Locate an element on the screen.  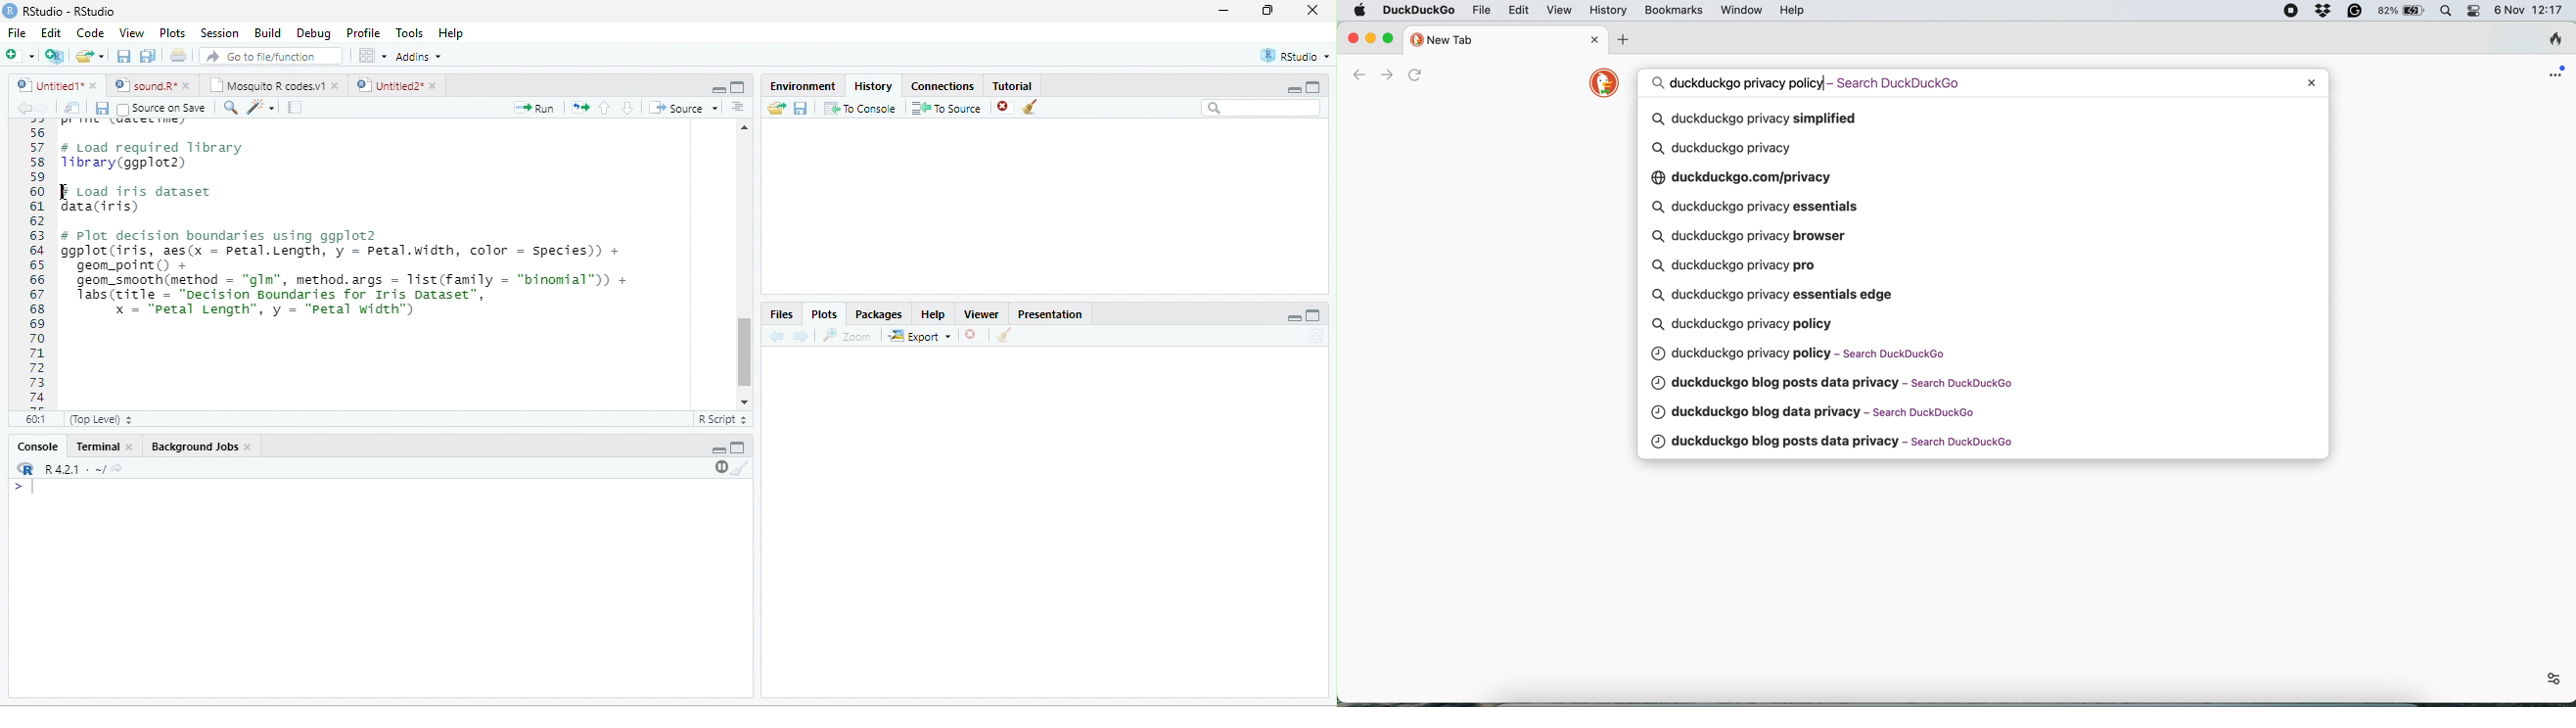
Zoom is located at coordinates (846, 336).